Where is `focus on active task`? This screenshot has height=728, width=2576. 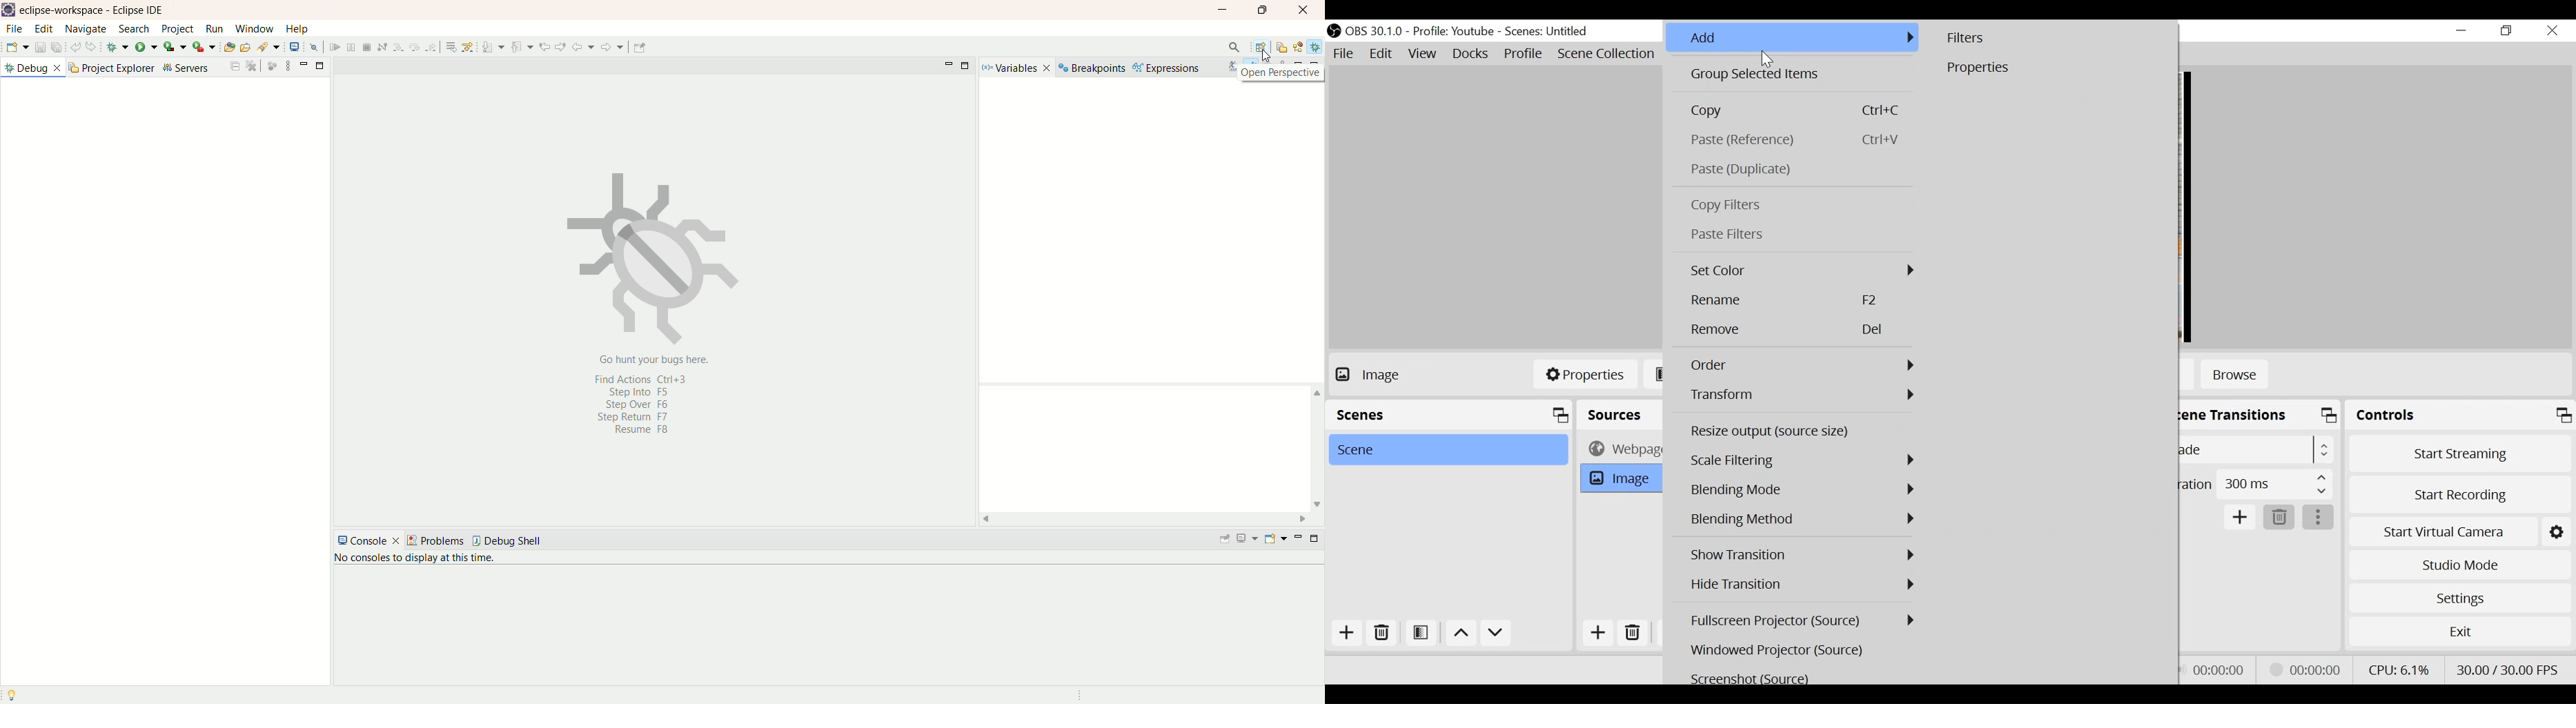 focus on active task is located at coordinates (273, 65).